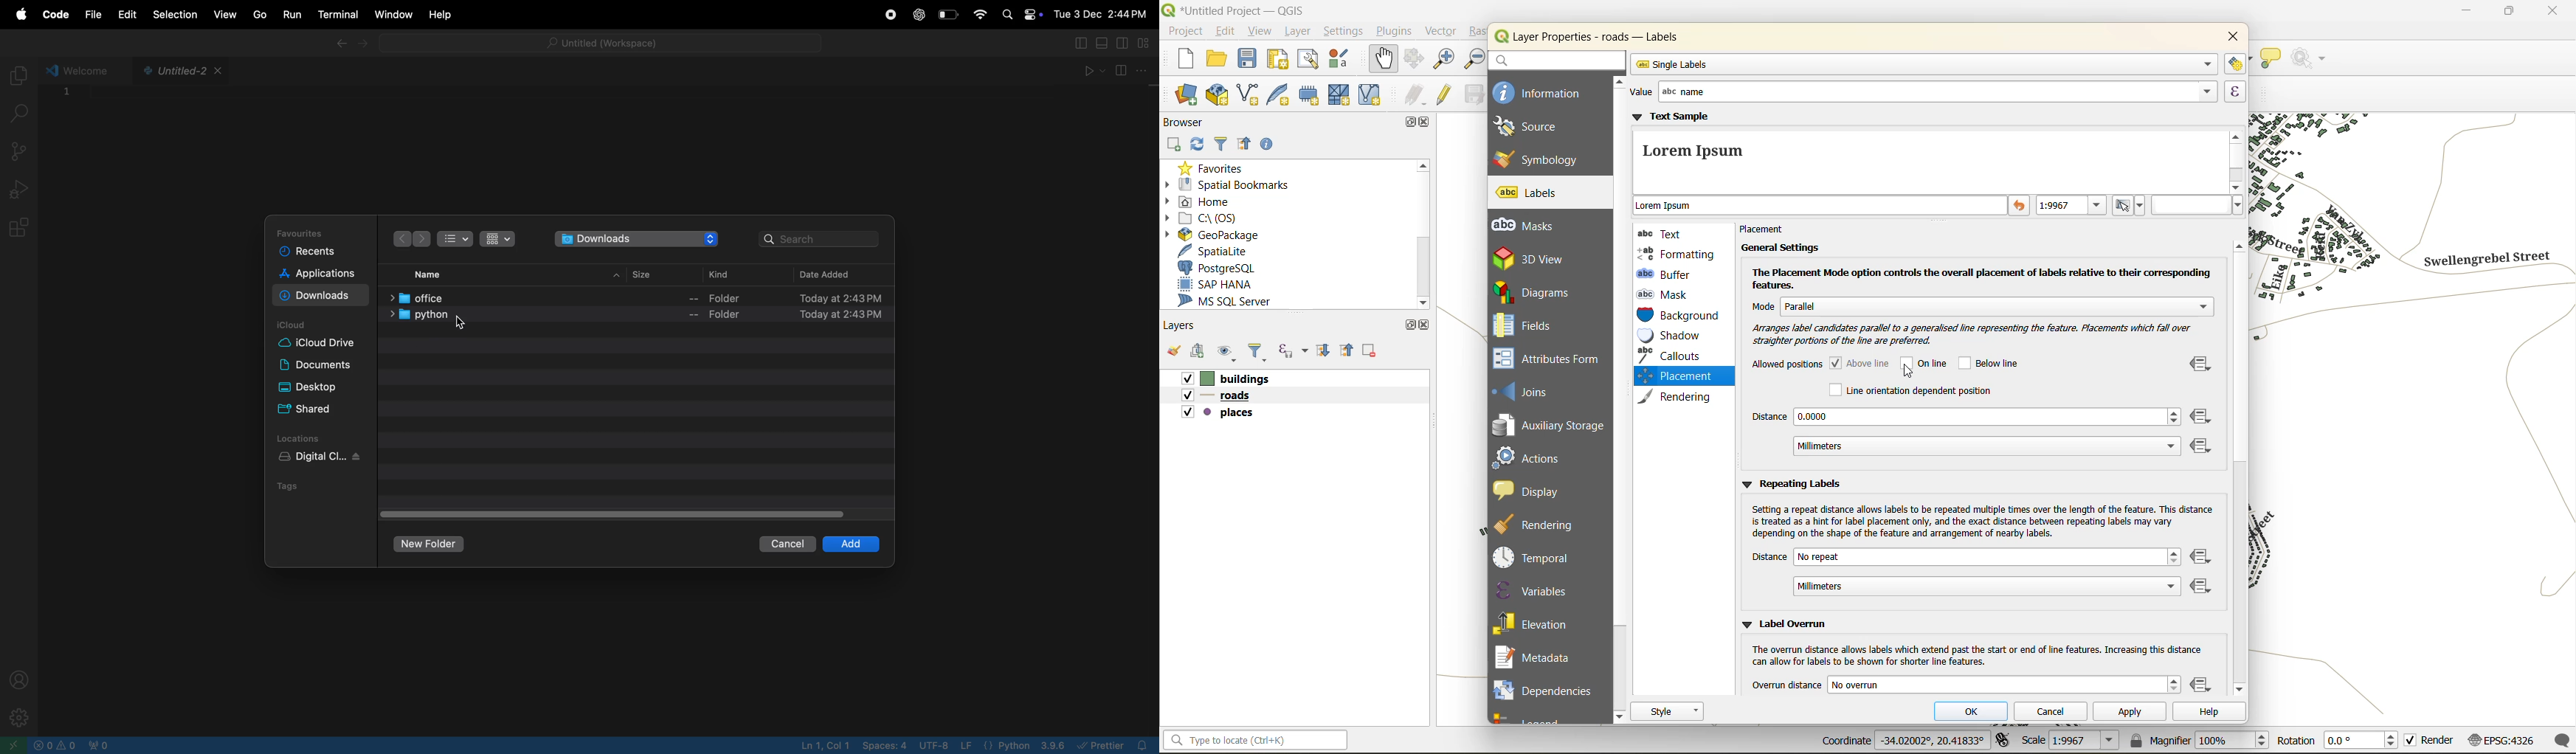 Image resolution: width=2576 pixels, height=756 pixels. What do you see at coordinates (103, 745) in the screenshot?
I see `no active ports` at bounding box center [103, 745].